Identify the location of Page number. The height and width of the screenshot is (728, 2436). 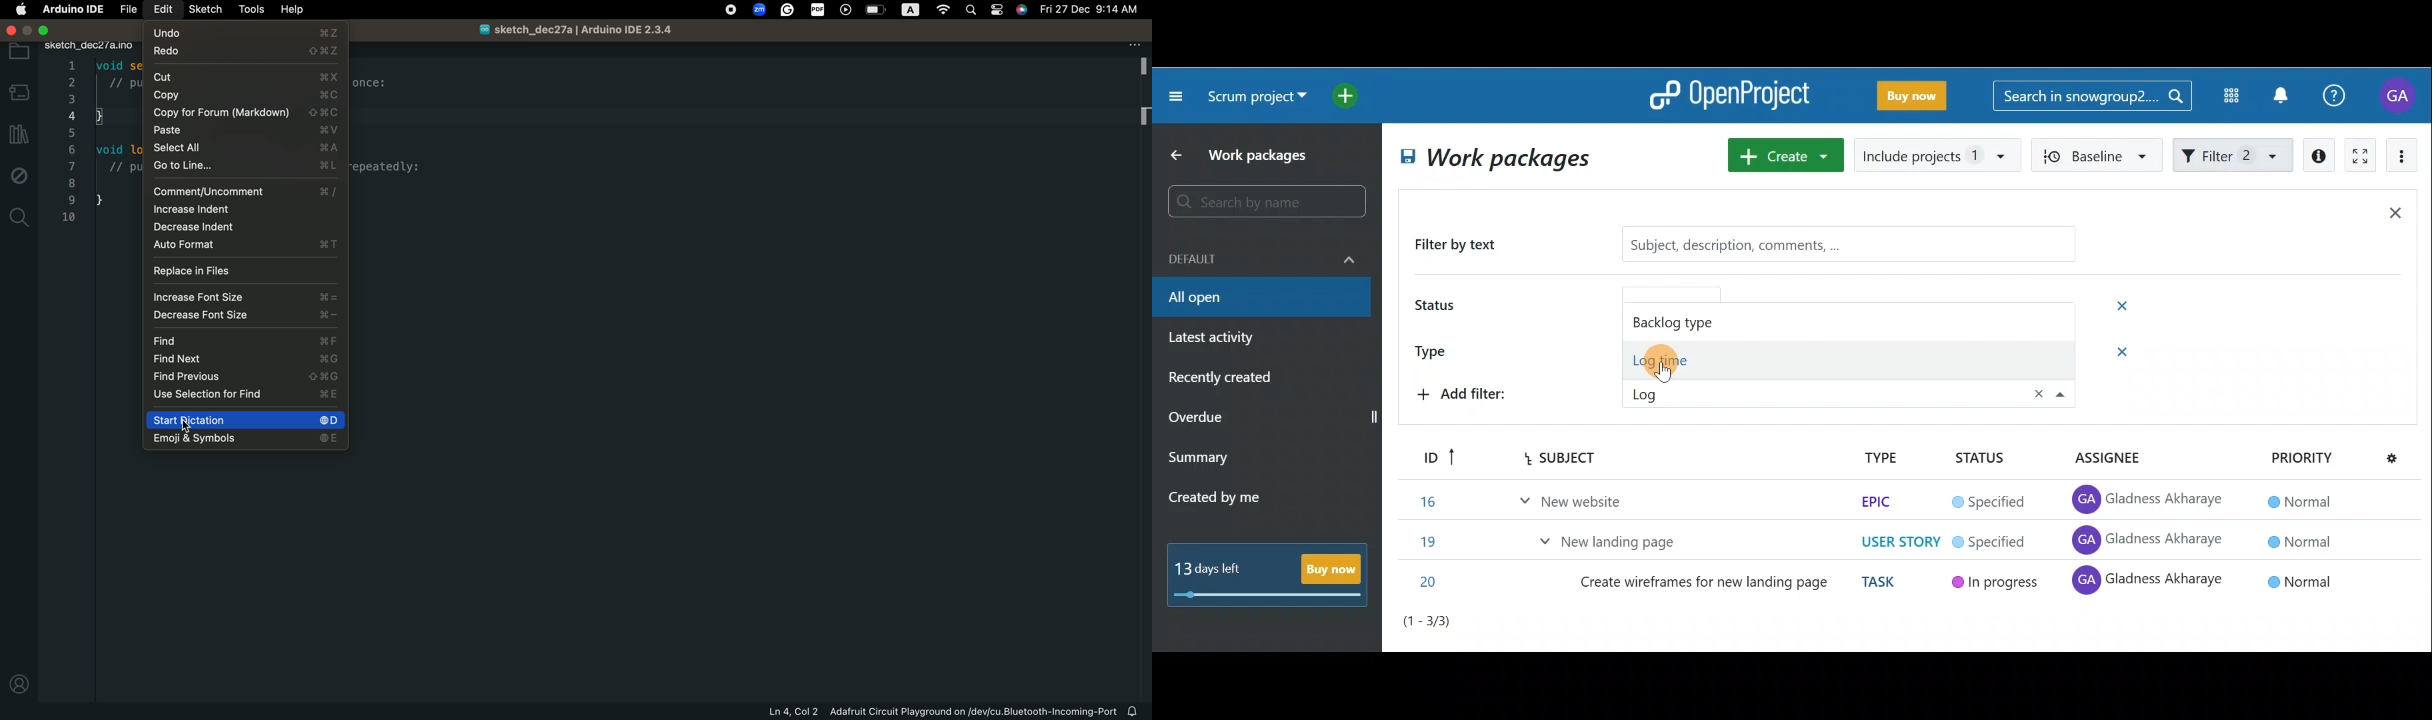
(1512, 626).